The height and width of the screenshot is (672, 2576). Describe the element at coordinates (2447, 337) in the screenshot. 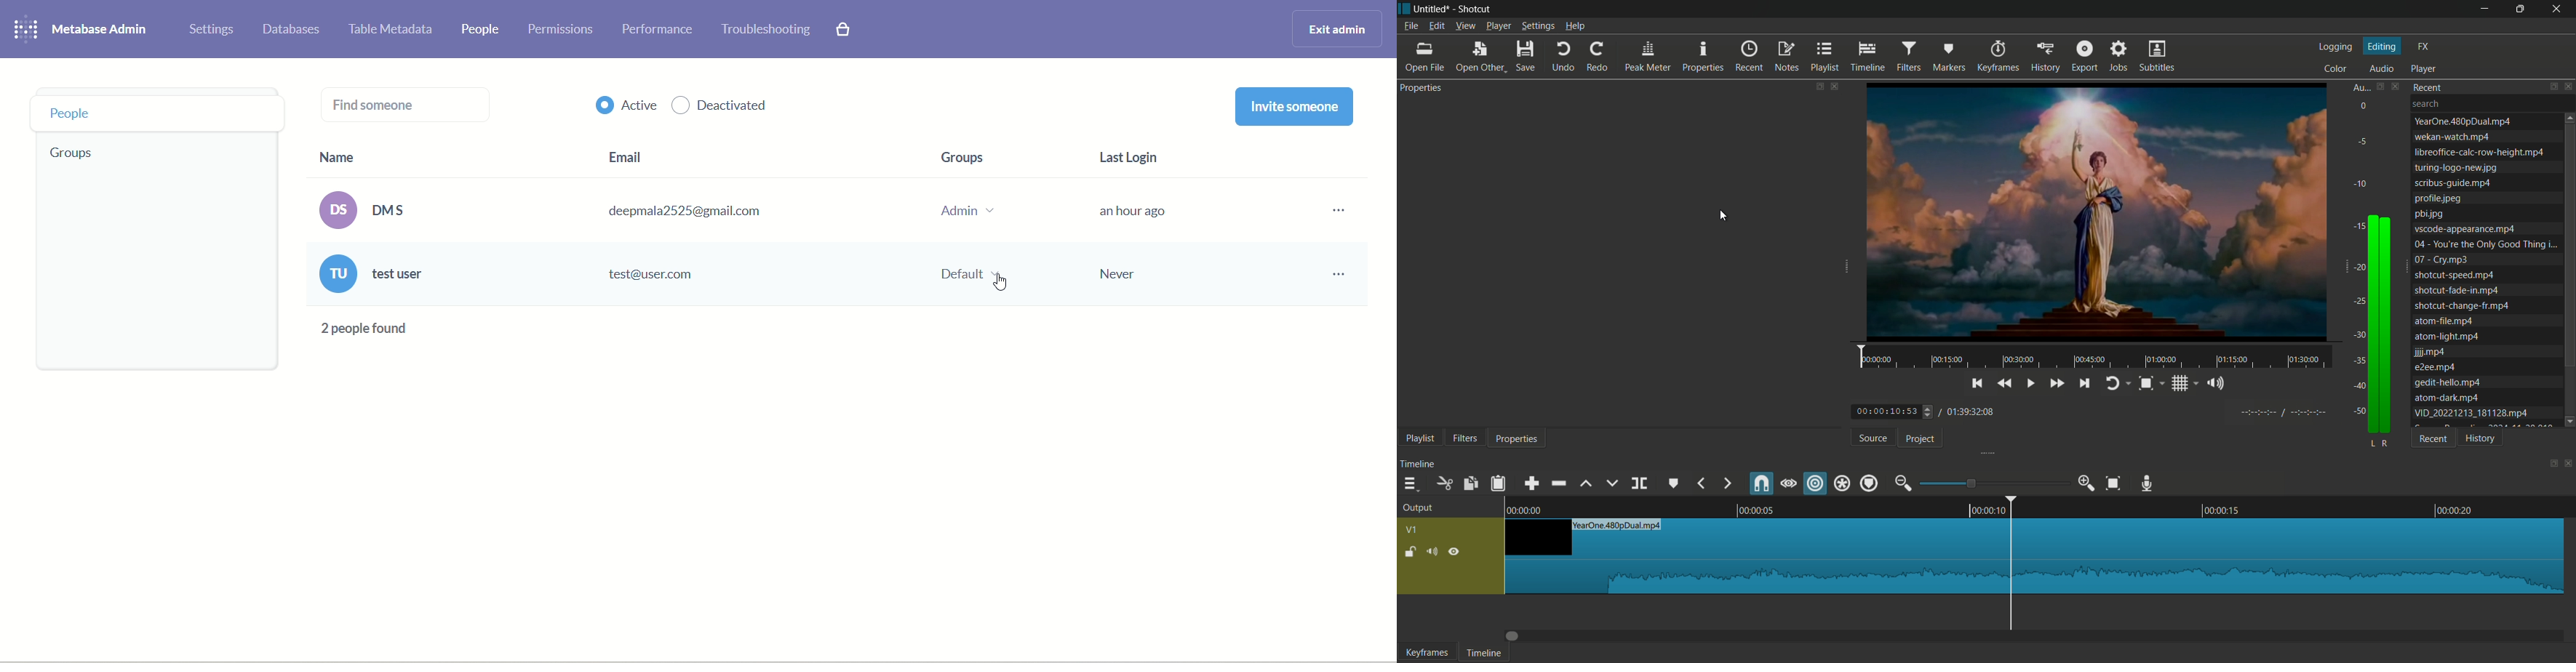

I see `file-15` at that location.